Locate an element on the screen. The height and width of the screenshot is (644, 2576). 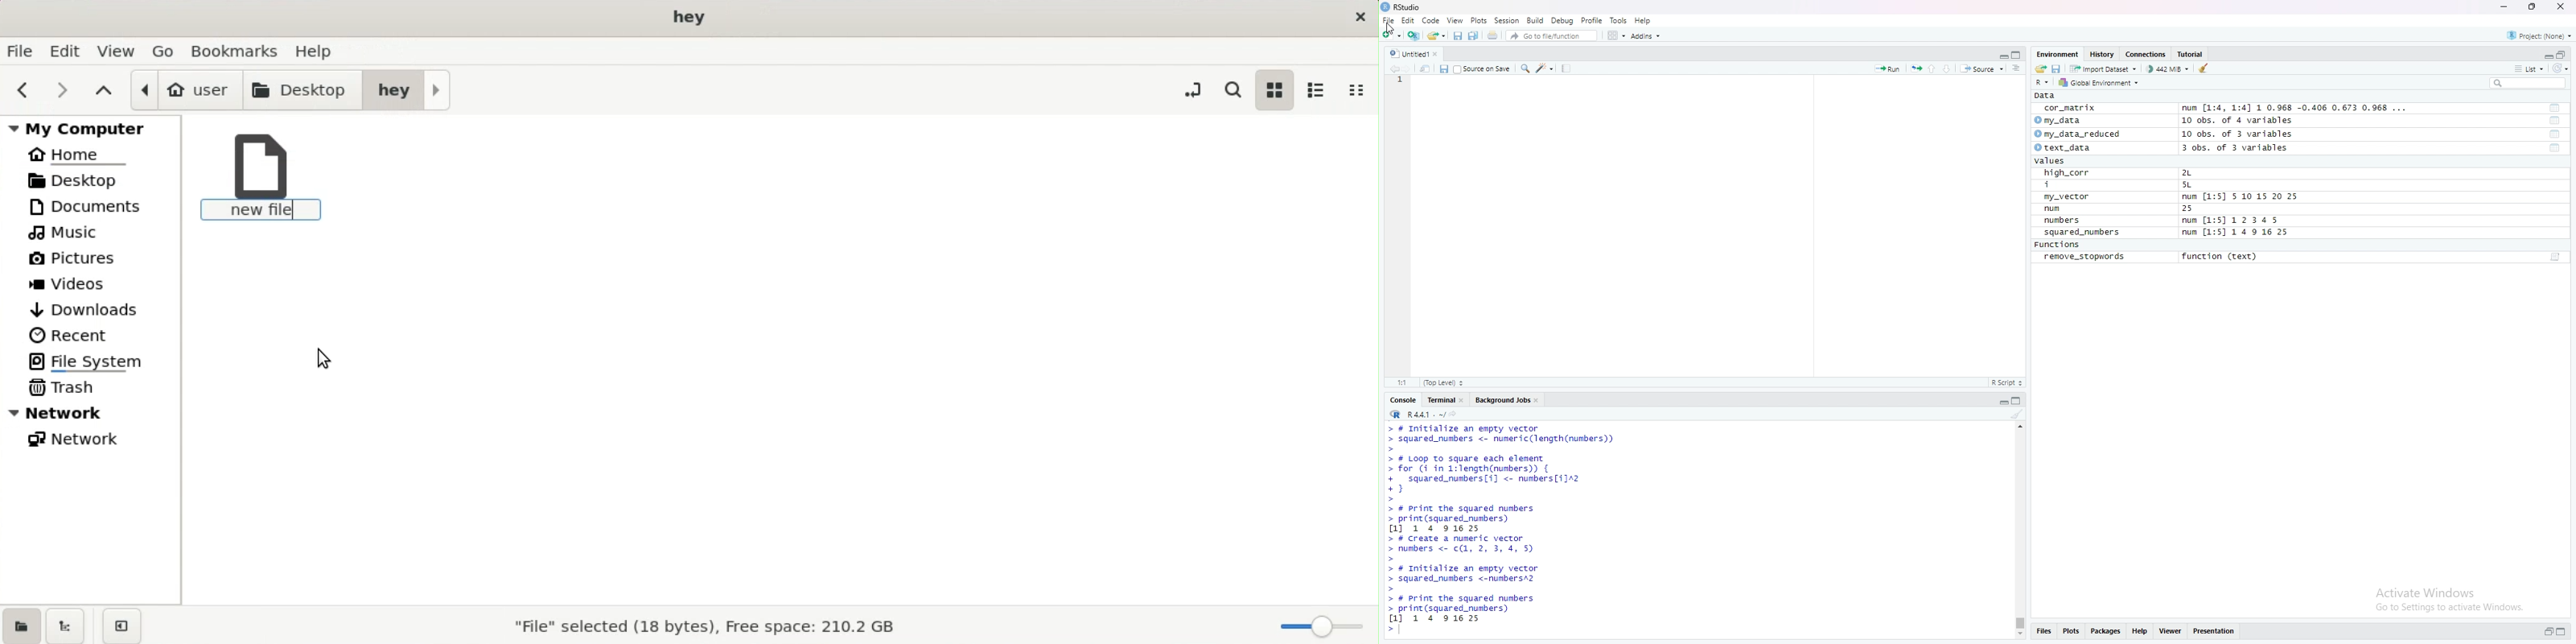
Refresh the list of object in the environment is located at coordinates (2564, 68).